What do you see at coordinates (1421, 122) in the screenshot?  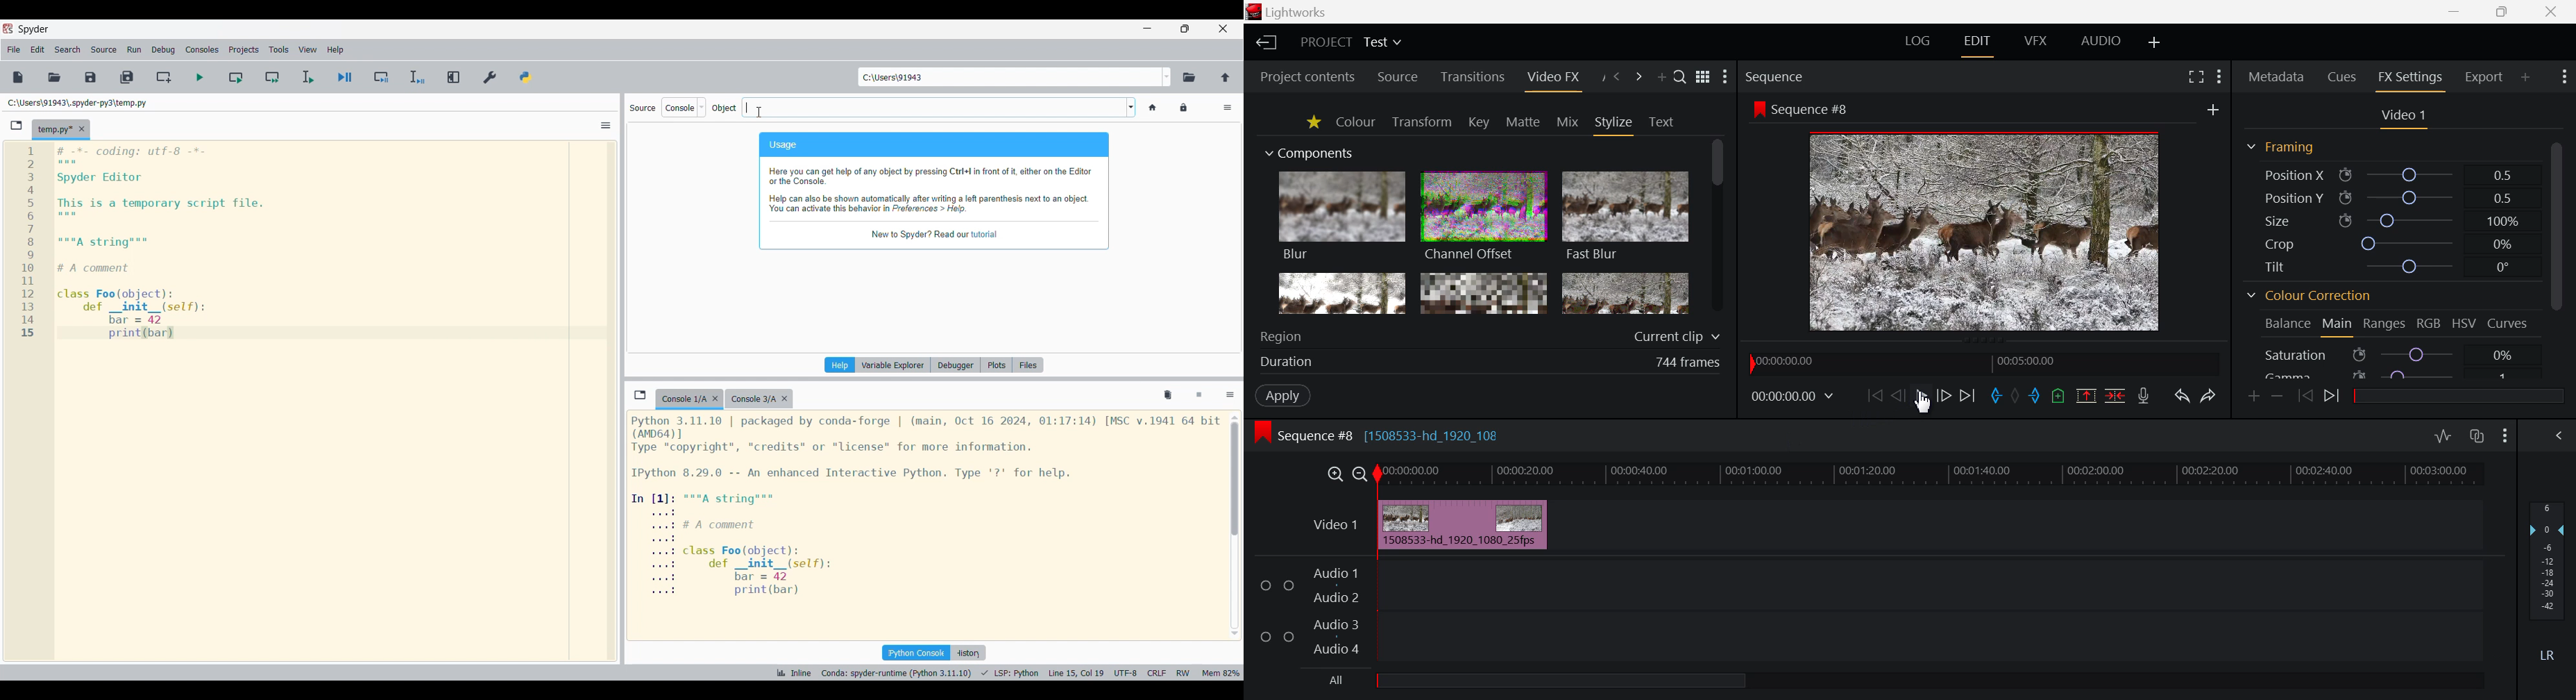 I see `Transform` at bounding box center [1421, 122].